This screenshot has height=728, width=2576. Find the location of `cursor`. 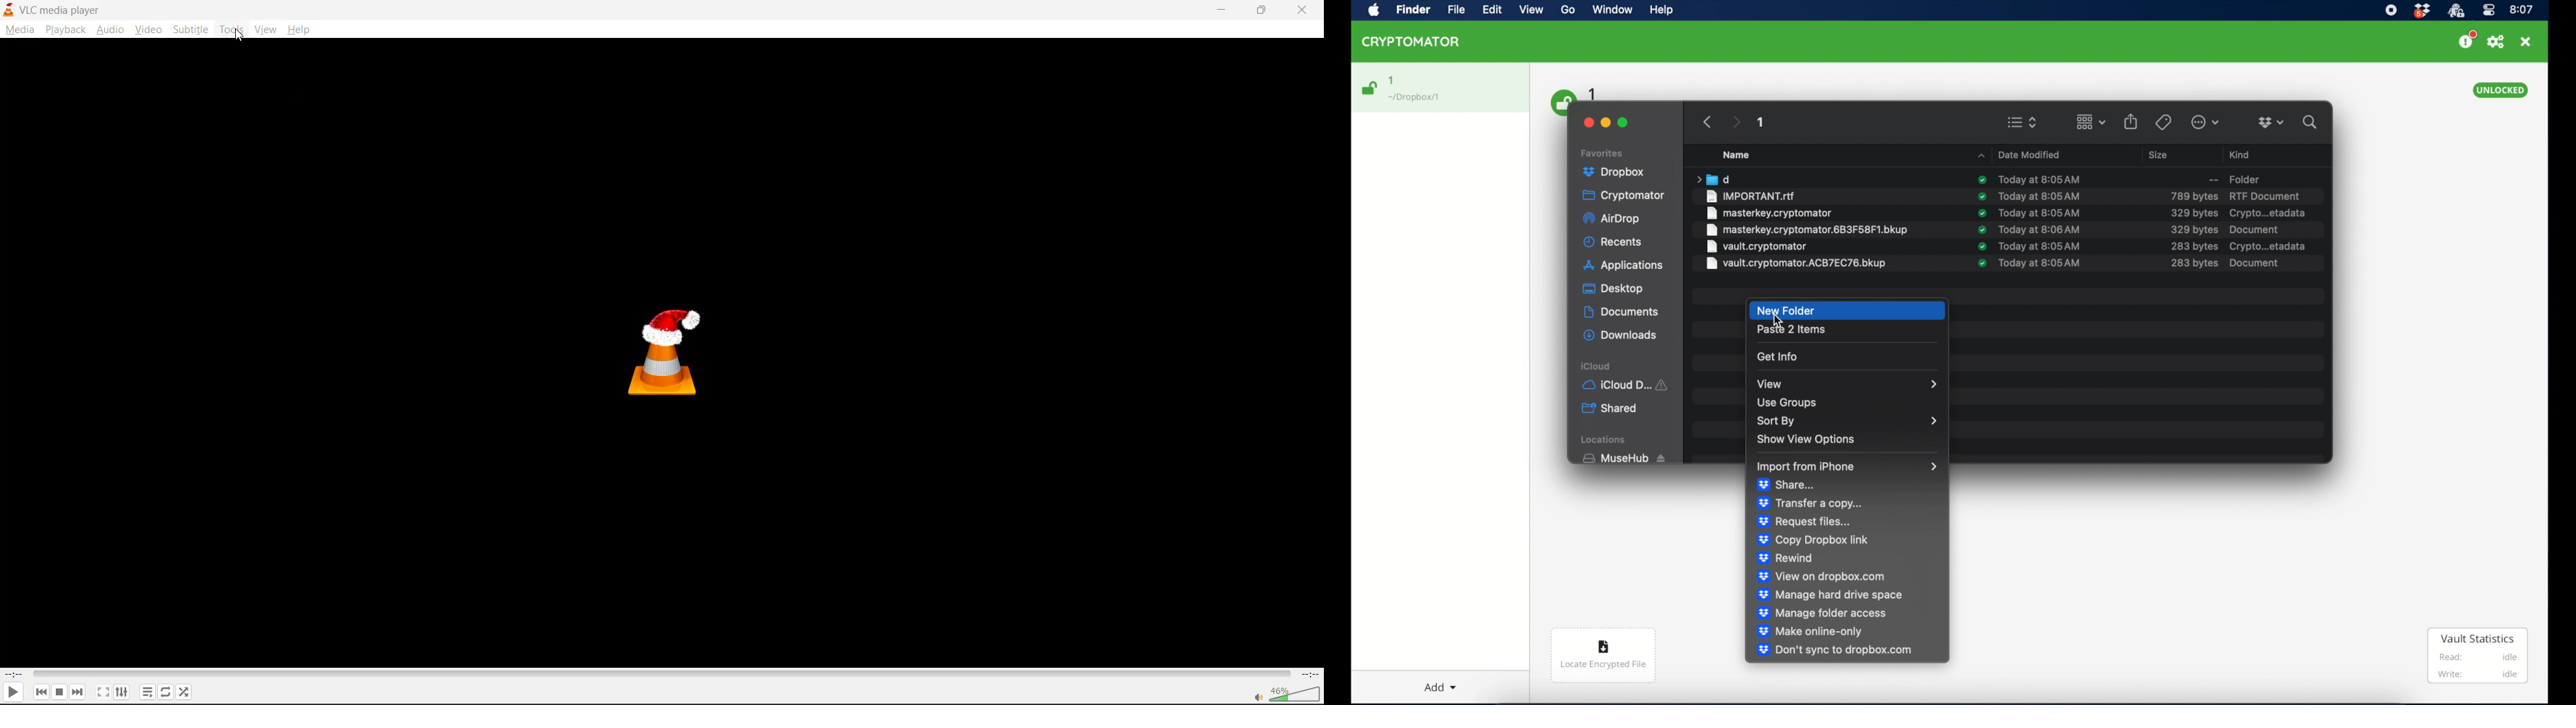

cursor is located at coordinates (240, 37).